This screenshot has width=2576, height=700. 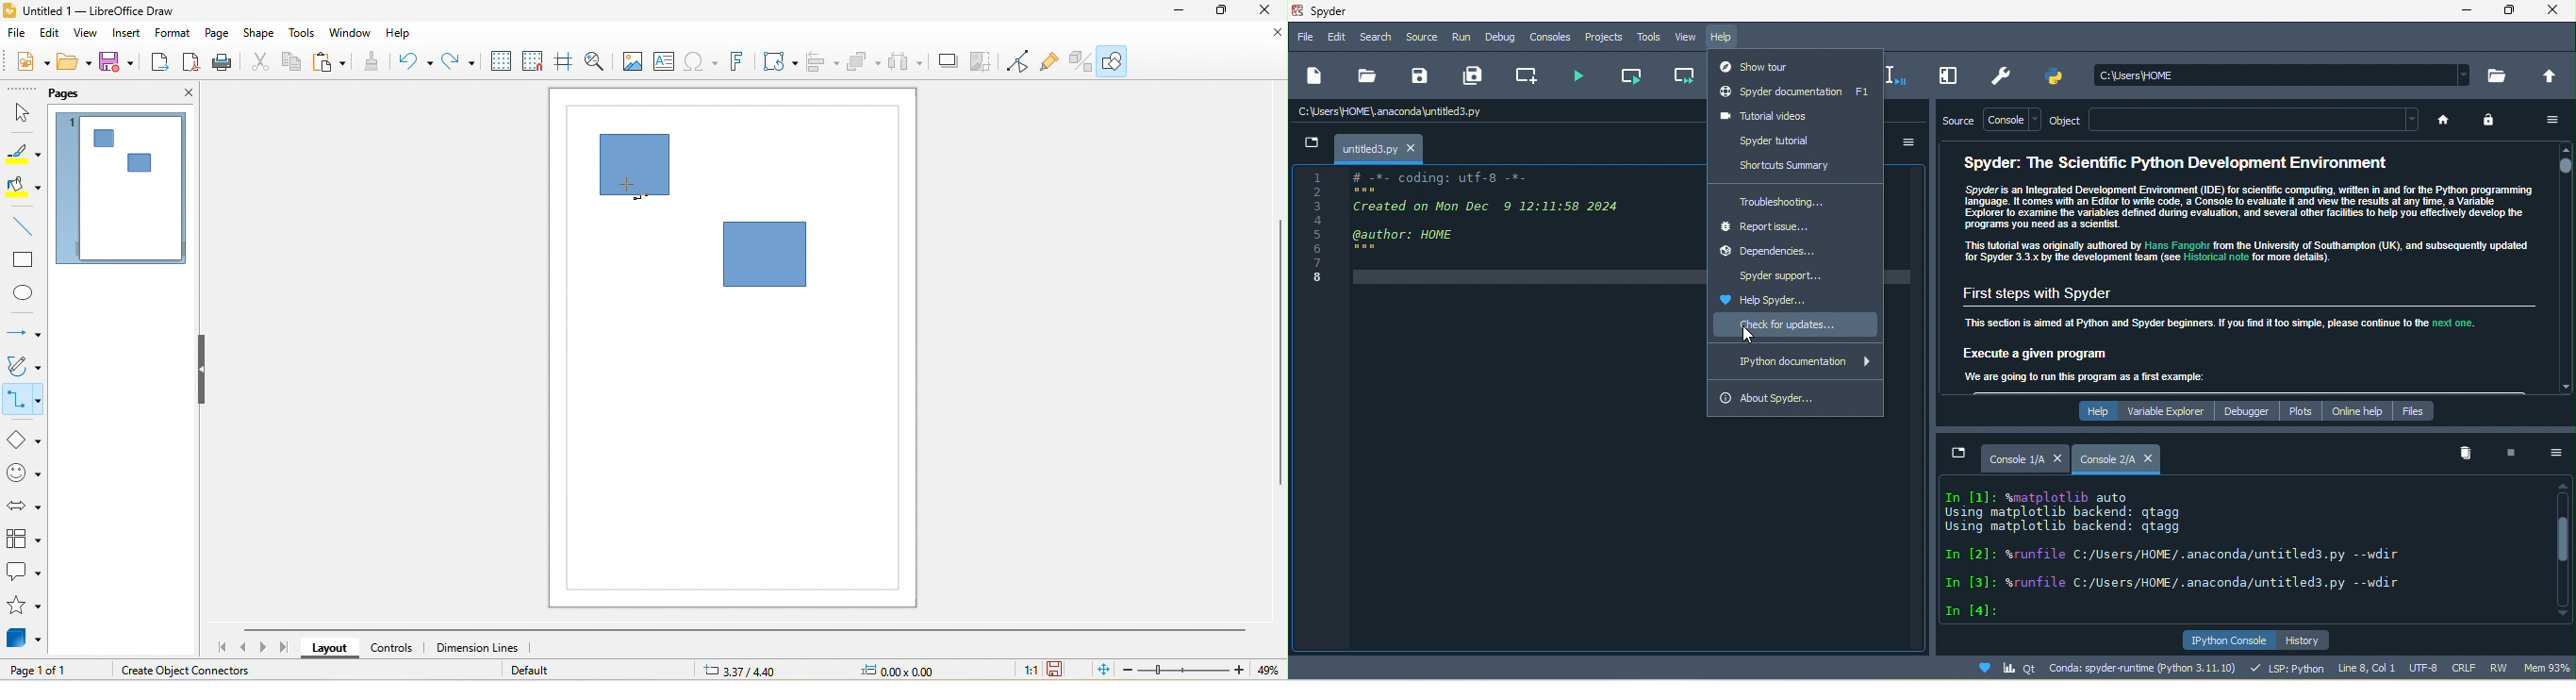 What do you see at coordinates (1893, 74) in the screenshot?
I see `debug selection` at bounding box center [1893, 74].